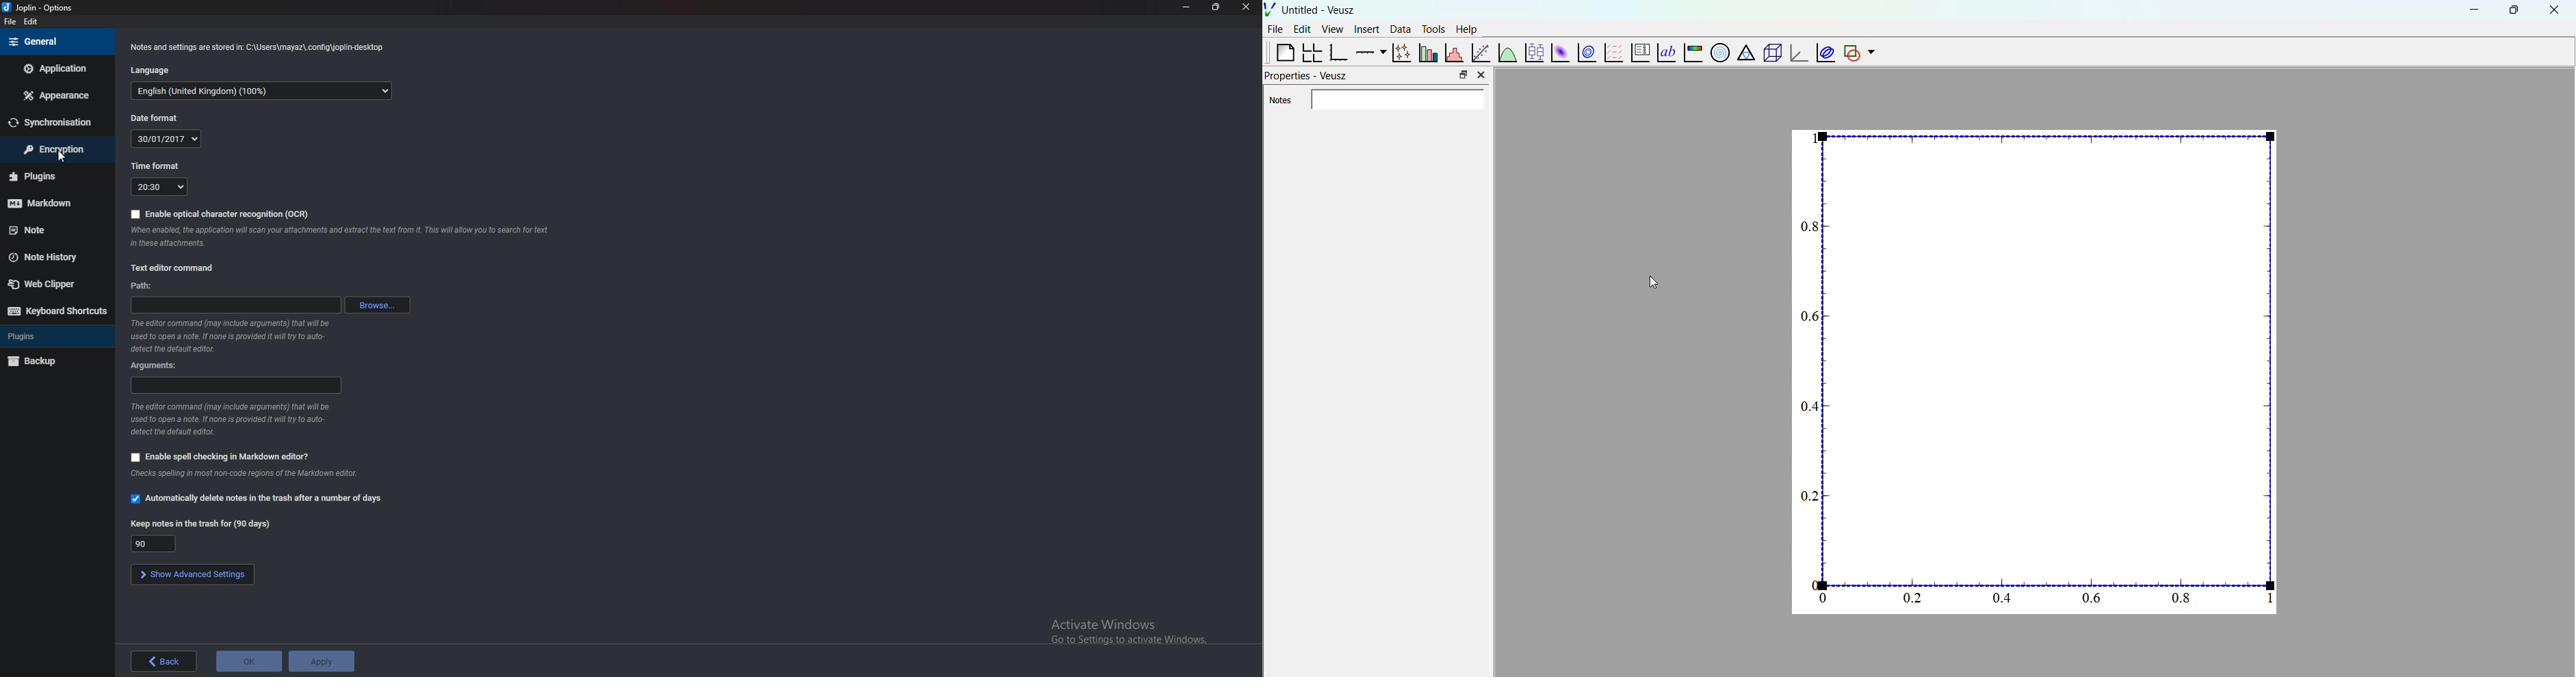 The height and width of the screenshot is (700, 2576). What do you see at coordinates (1810, 406) in the screenshot?
I see `0.4` at bounding box center [1810, 406].